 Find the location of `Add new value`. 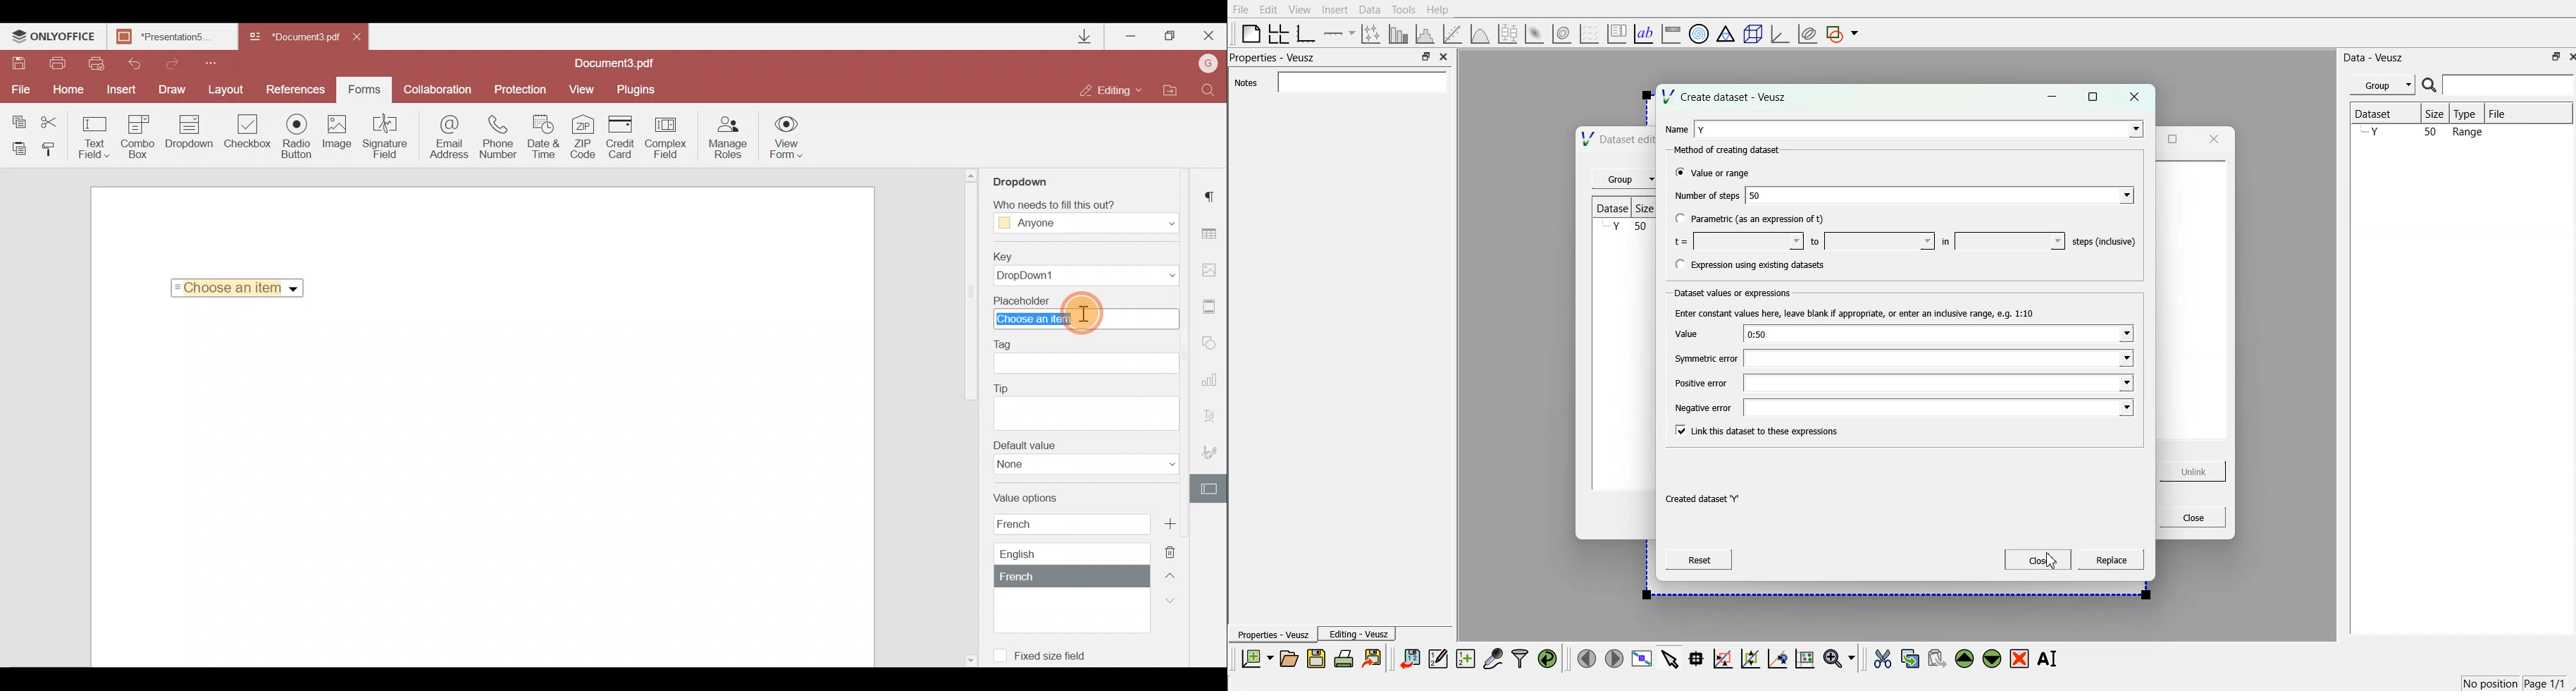

Add new value is located at coordinates (1185, 522).